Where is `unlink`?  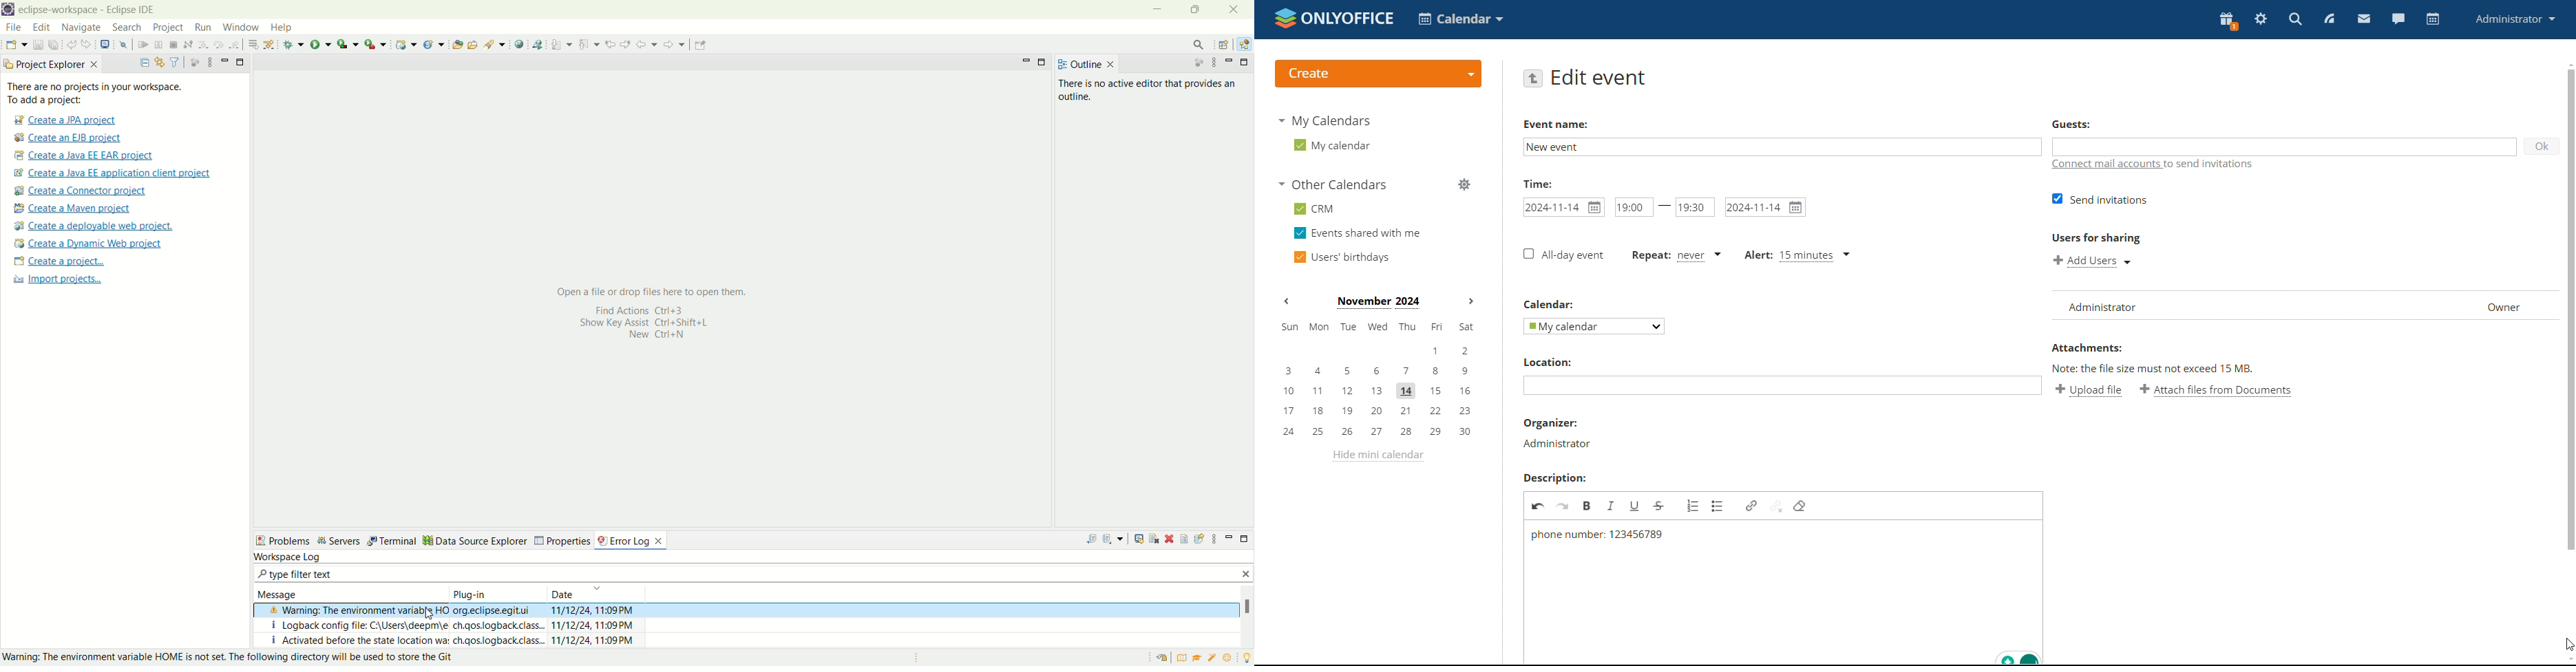
unlink is located at coordinates (1776, 506).